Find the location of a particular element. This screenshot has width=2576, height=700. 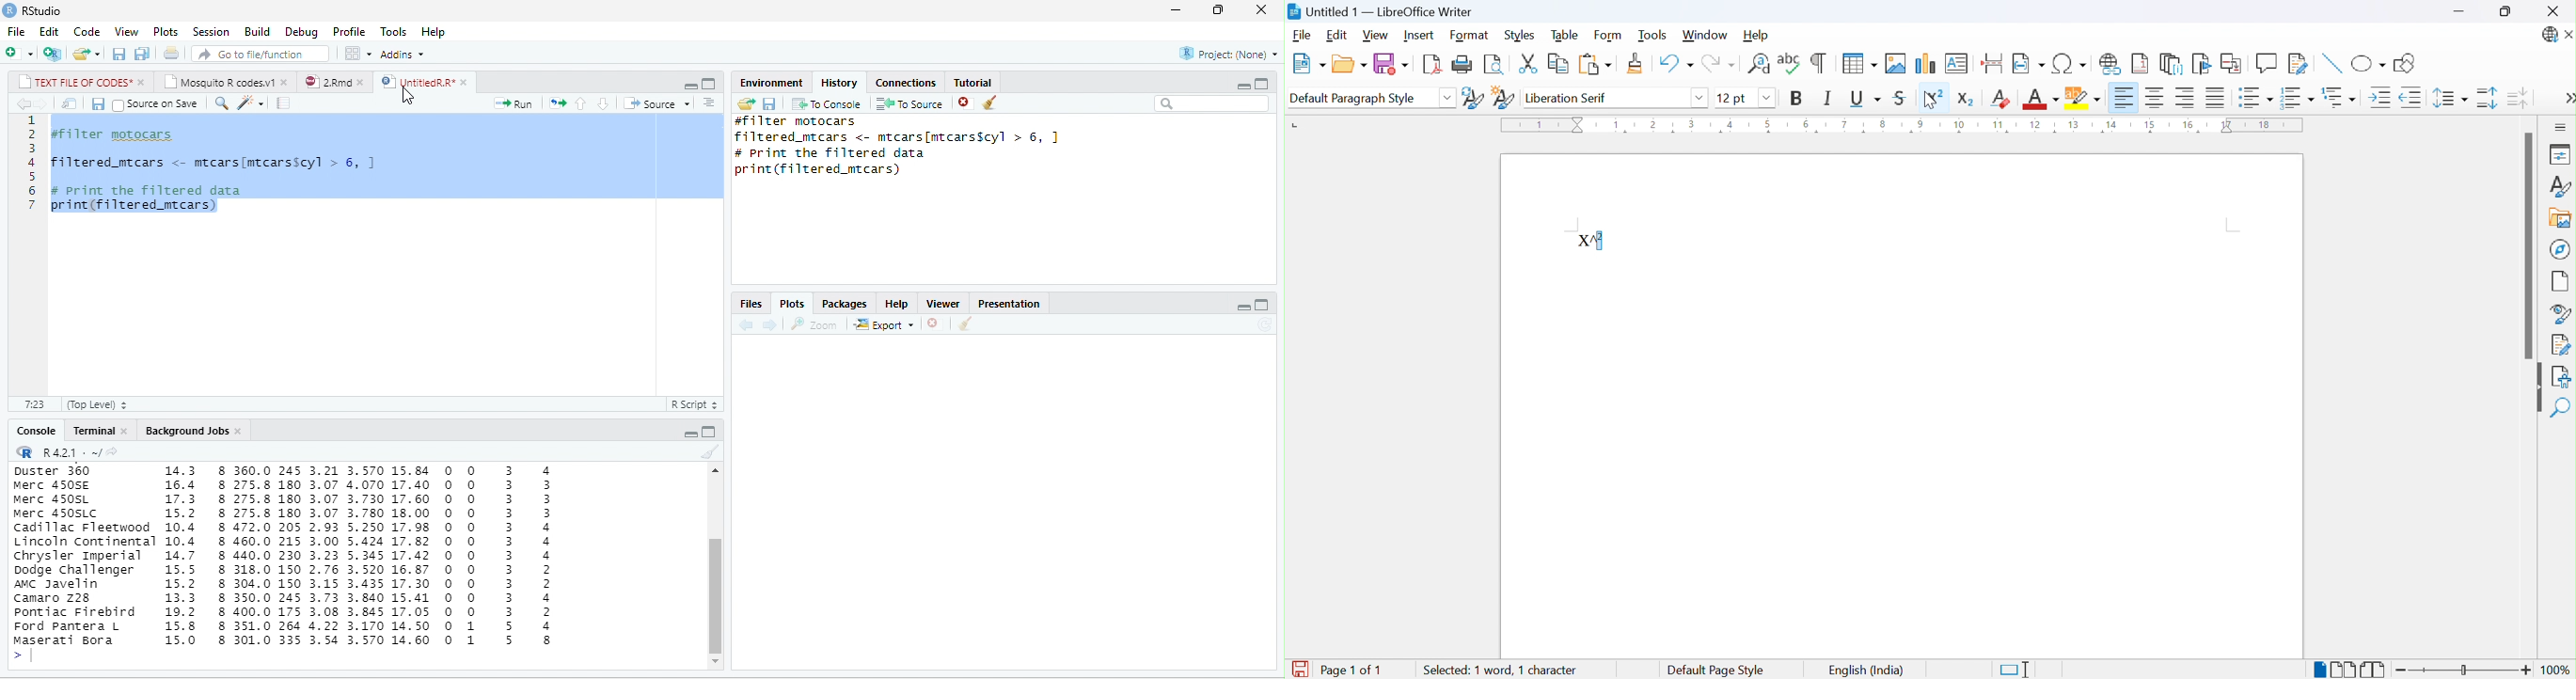

Edit is located at coordinates (1337, 36).